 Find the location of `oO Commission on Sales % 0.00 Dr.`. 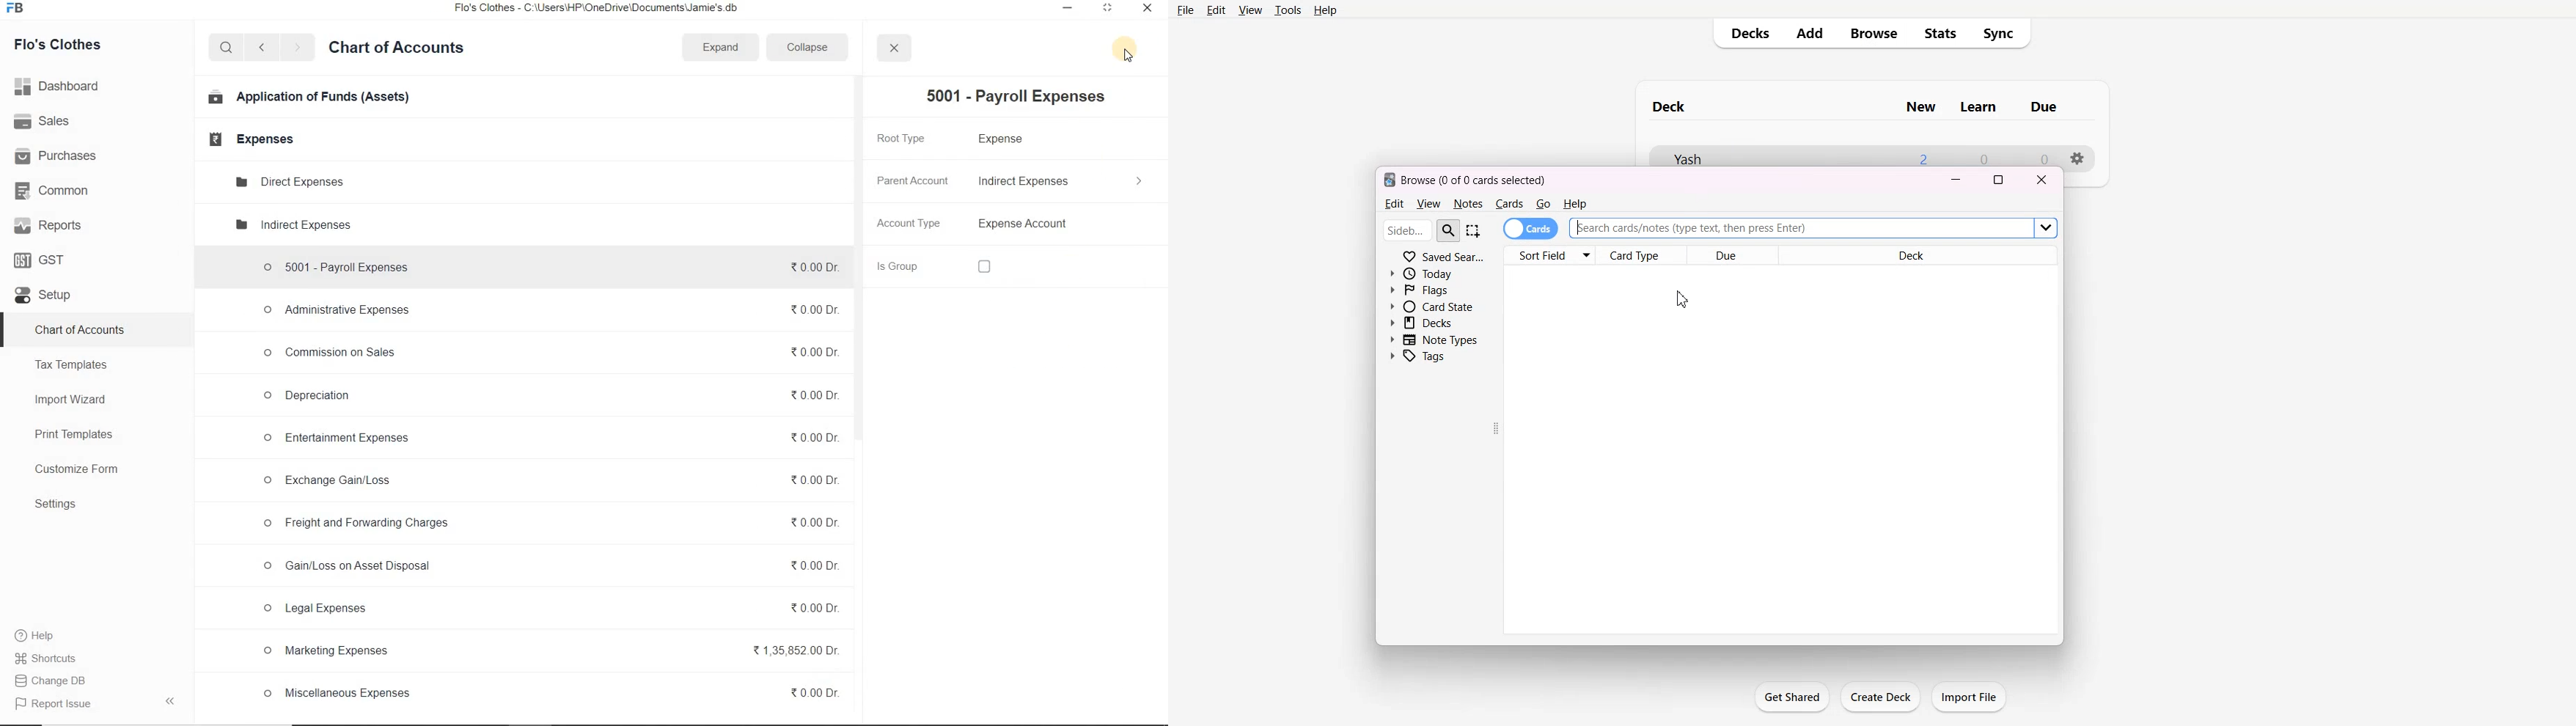

oO Commission on Sales % 0.00 Dr. is located at coordinates (547, 350).